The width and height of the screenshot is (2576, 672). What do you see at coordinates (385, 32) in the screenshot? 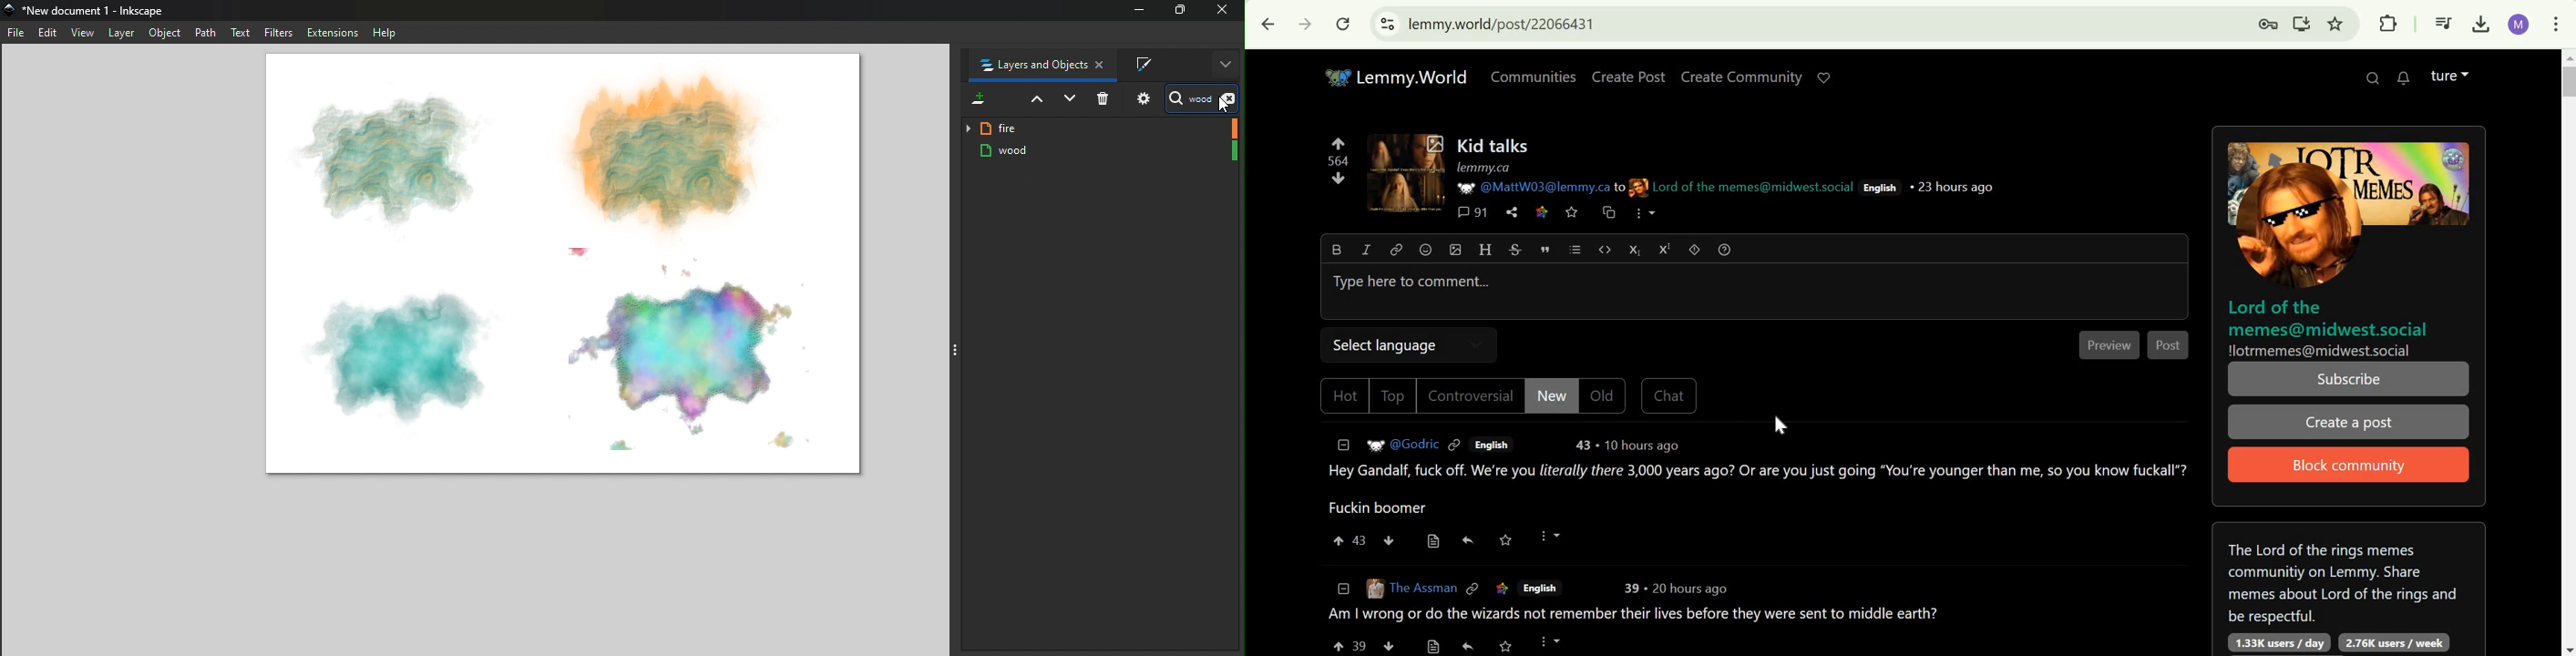
I see `Help` at bounding box center [385, 32].